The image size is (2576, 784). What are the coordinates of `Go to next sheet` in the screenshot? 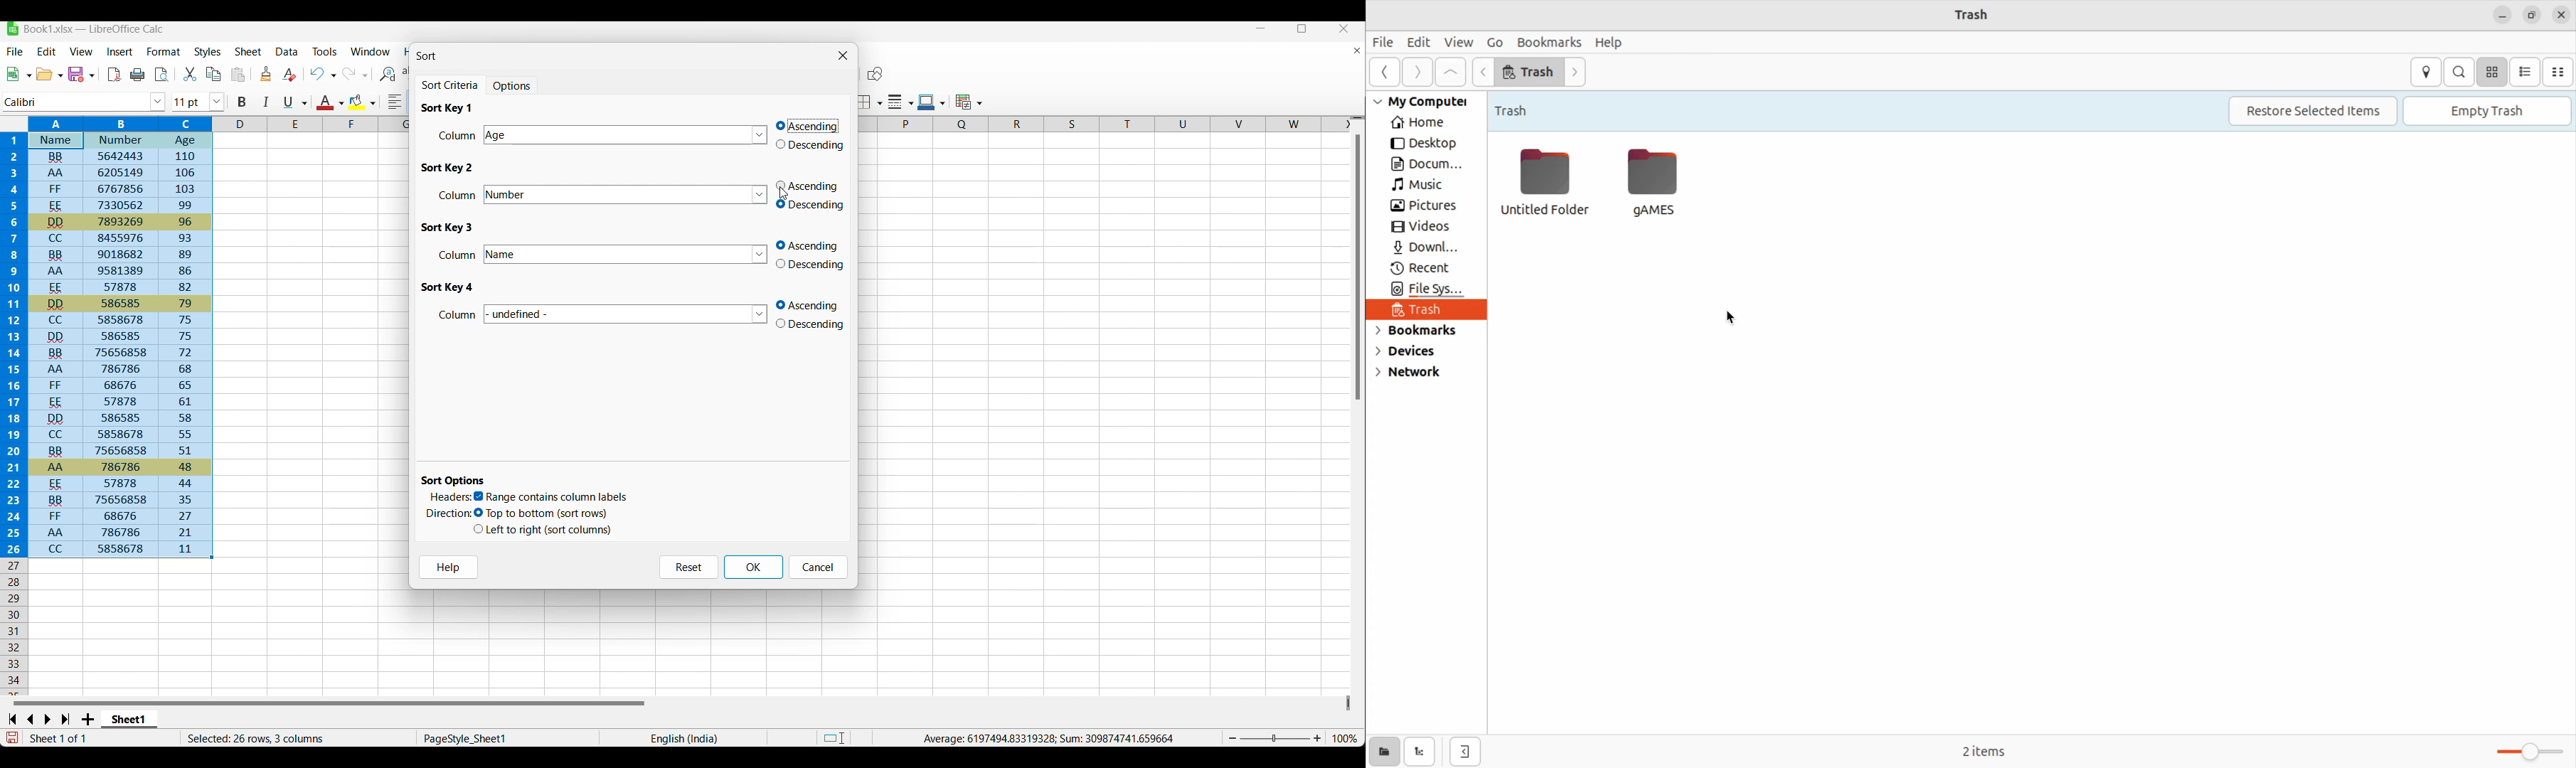 It's located at (47, 720).